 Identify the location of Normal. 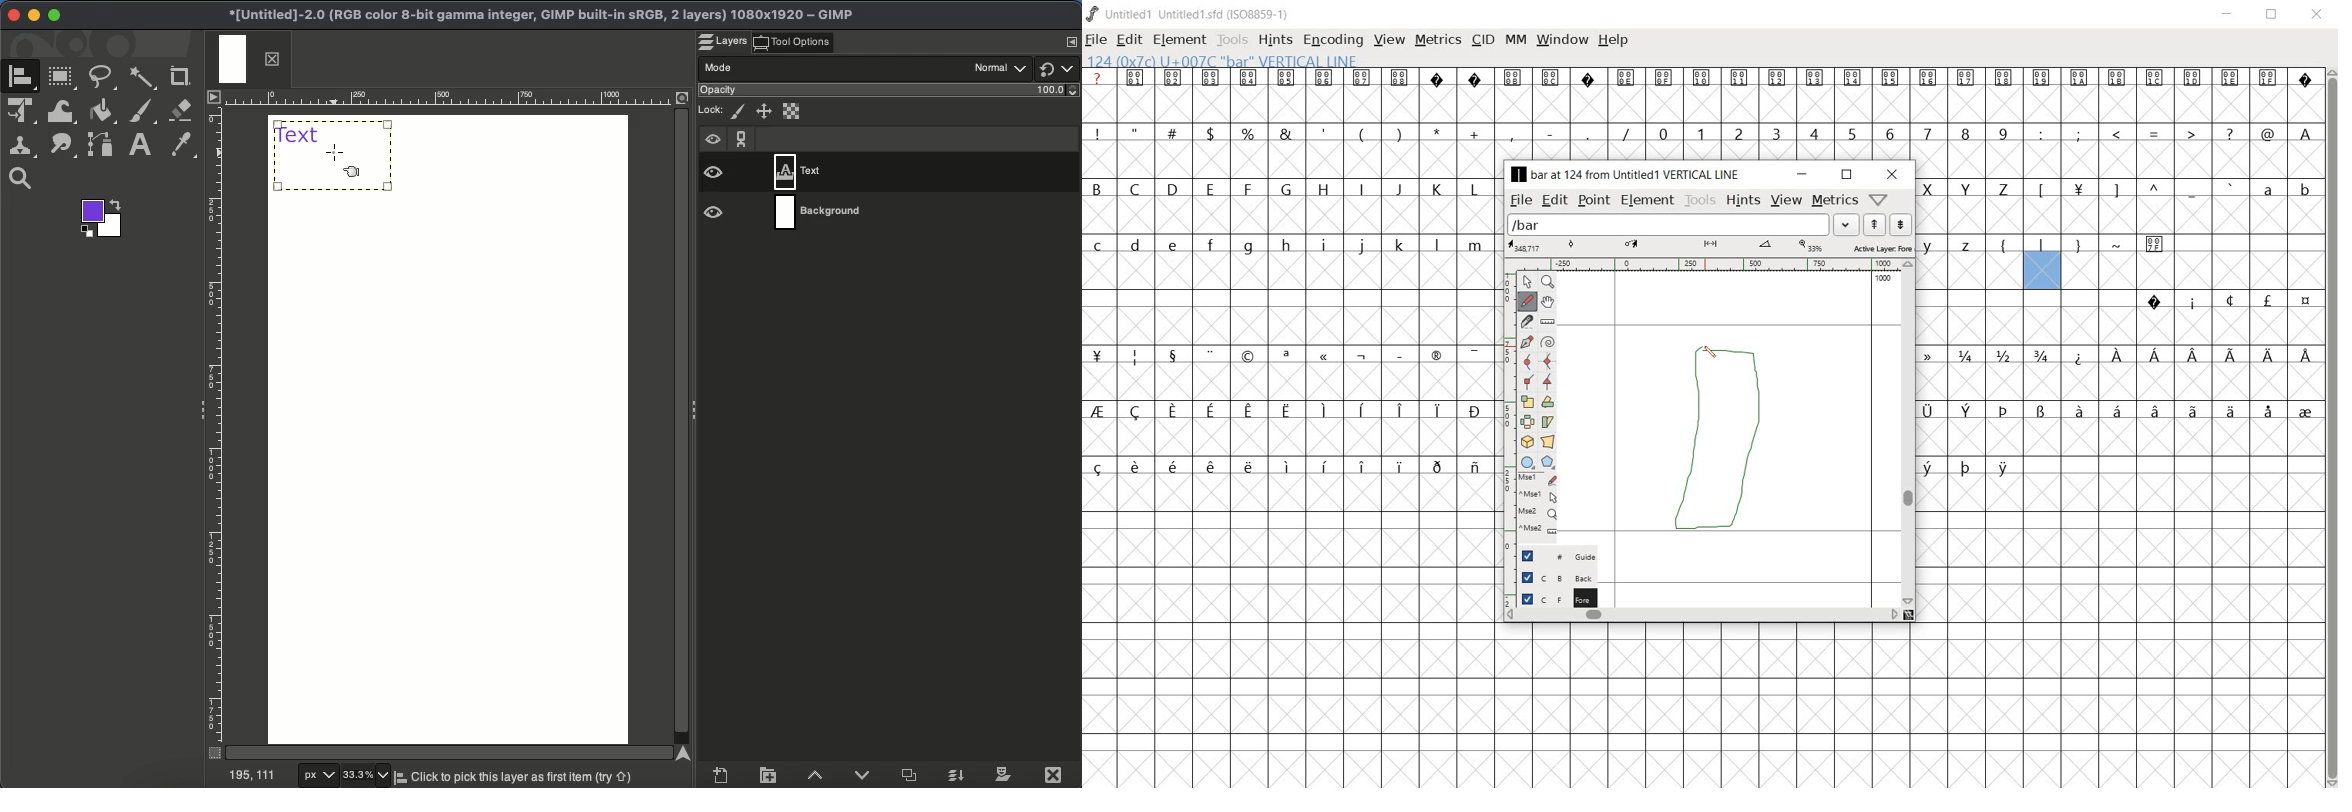
(1001, 67).